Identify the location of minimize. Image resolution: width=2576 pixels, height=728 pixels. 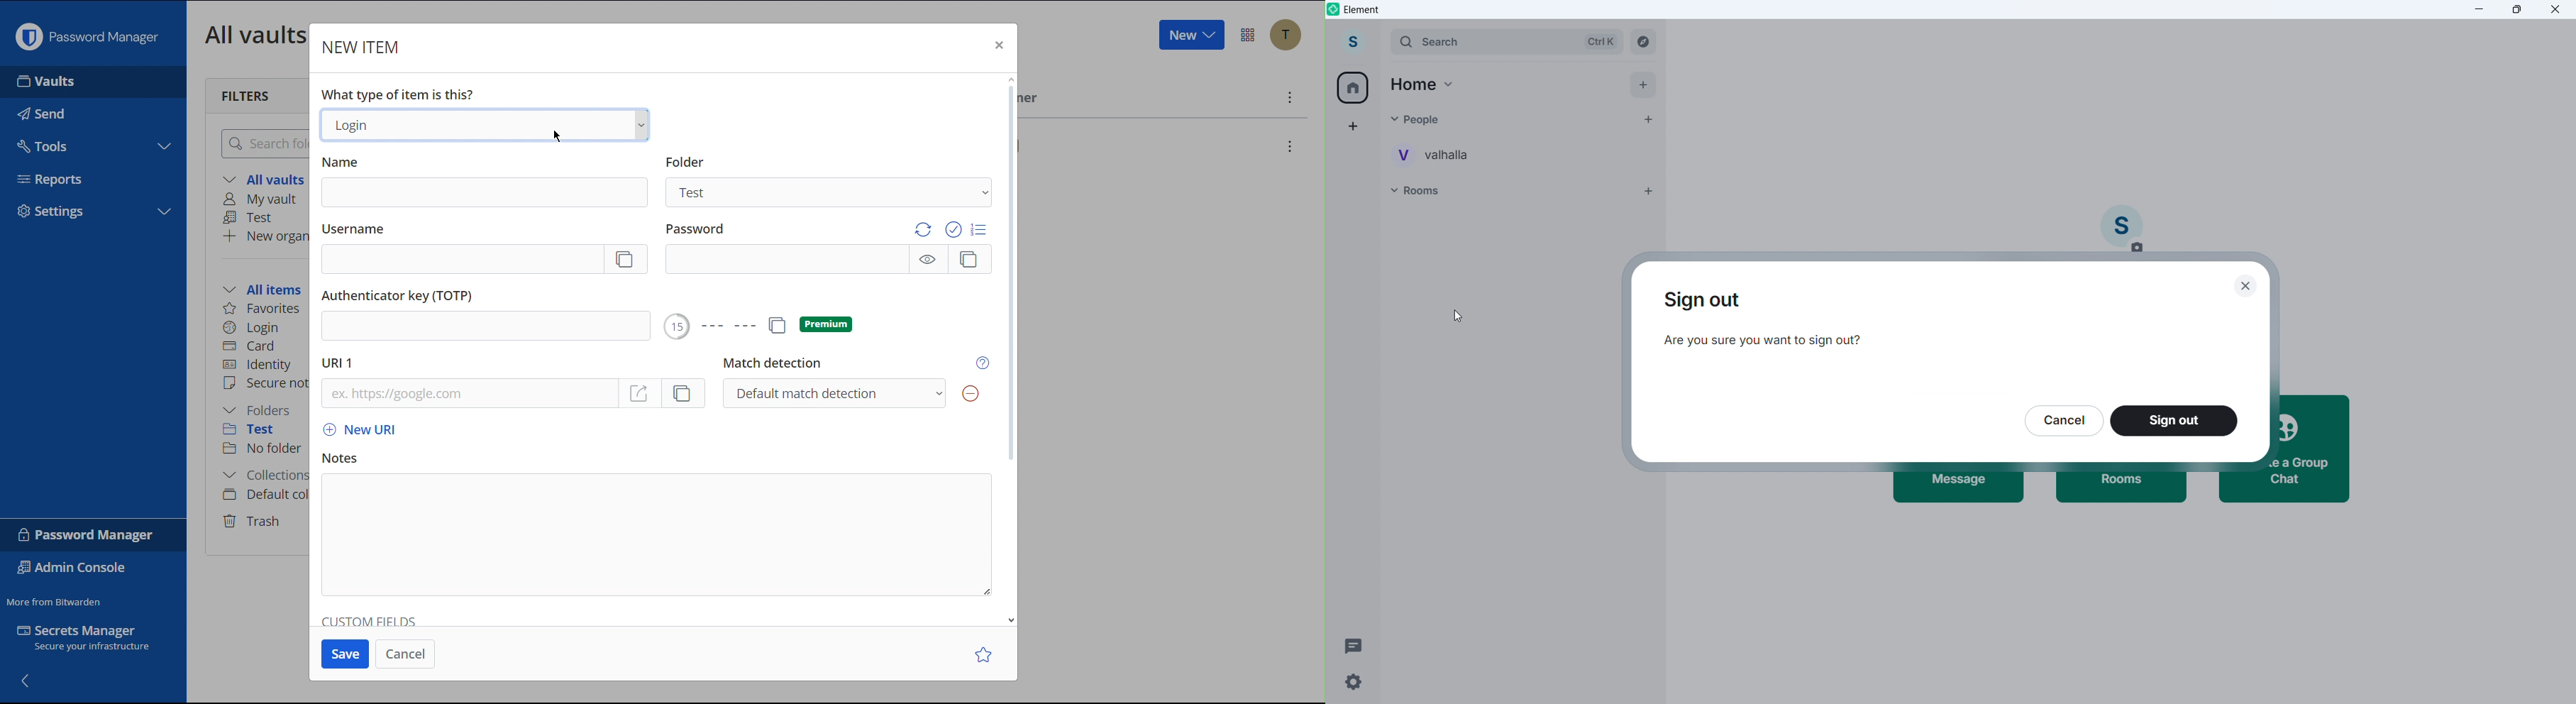
(2480, 9).